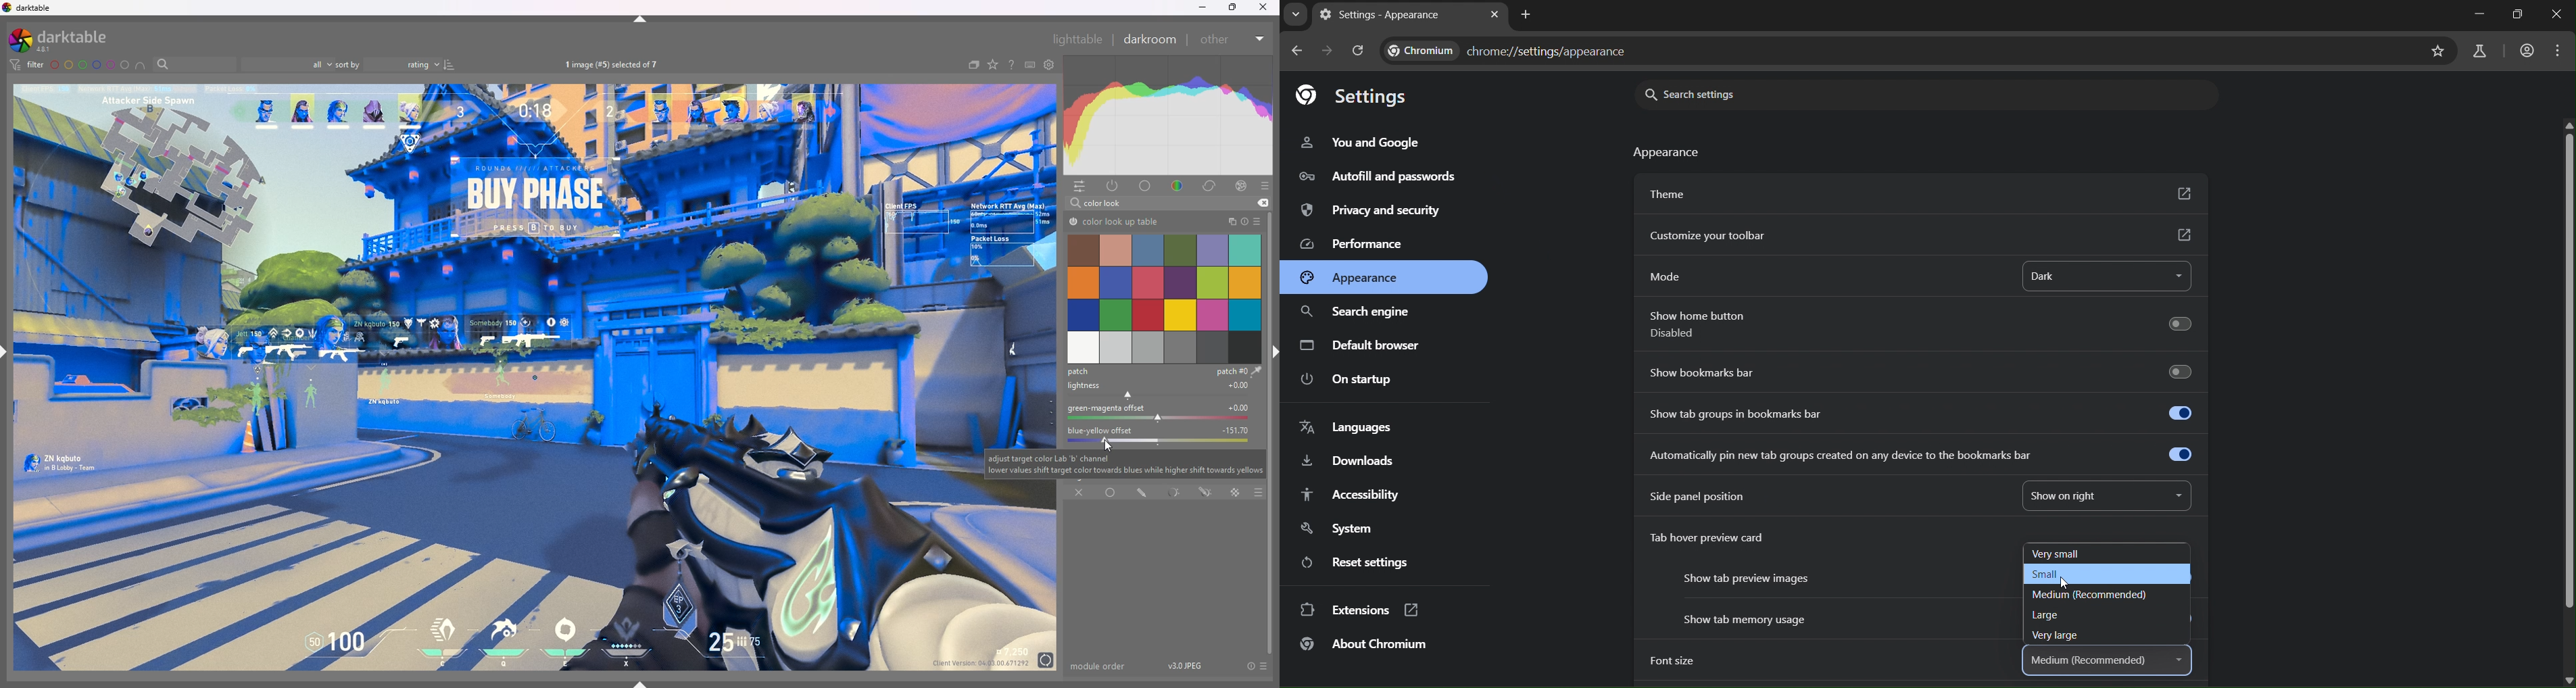 The width and height of the screenshot is (2576, 700). Describe the element at coordinates (63, 39) in the screenshot. I see `darktable` at that location.